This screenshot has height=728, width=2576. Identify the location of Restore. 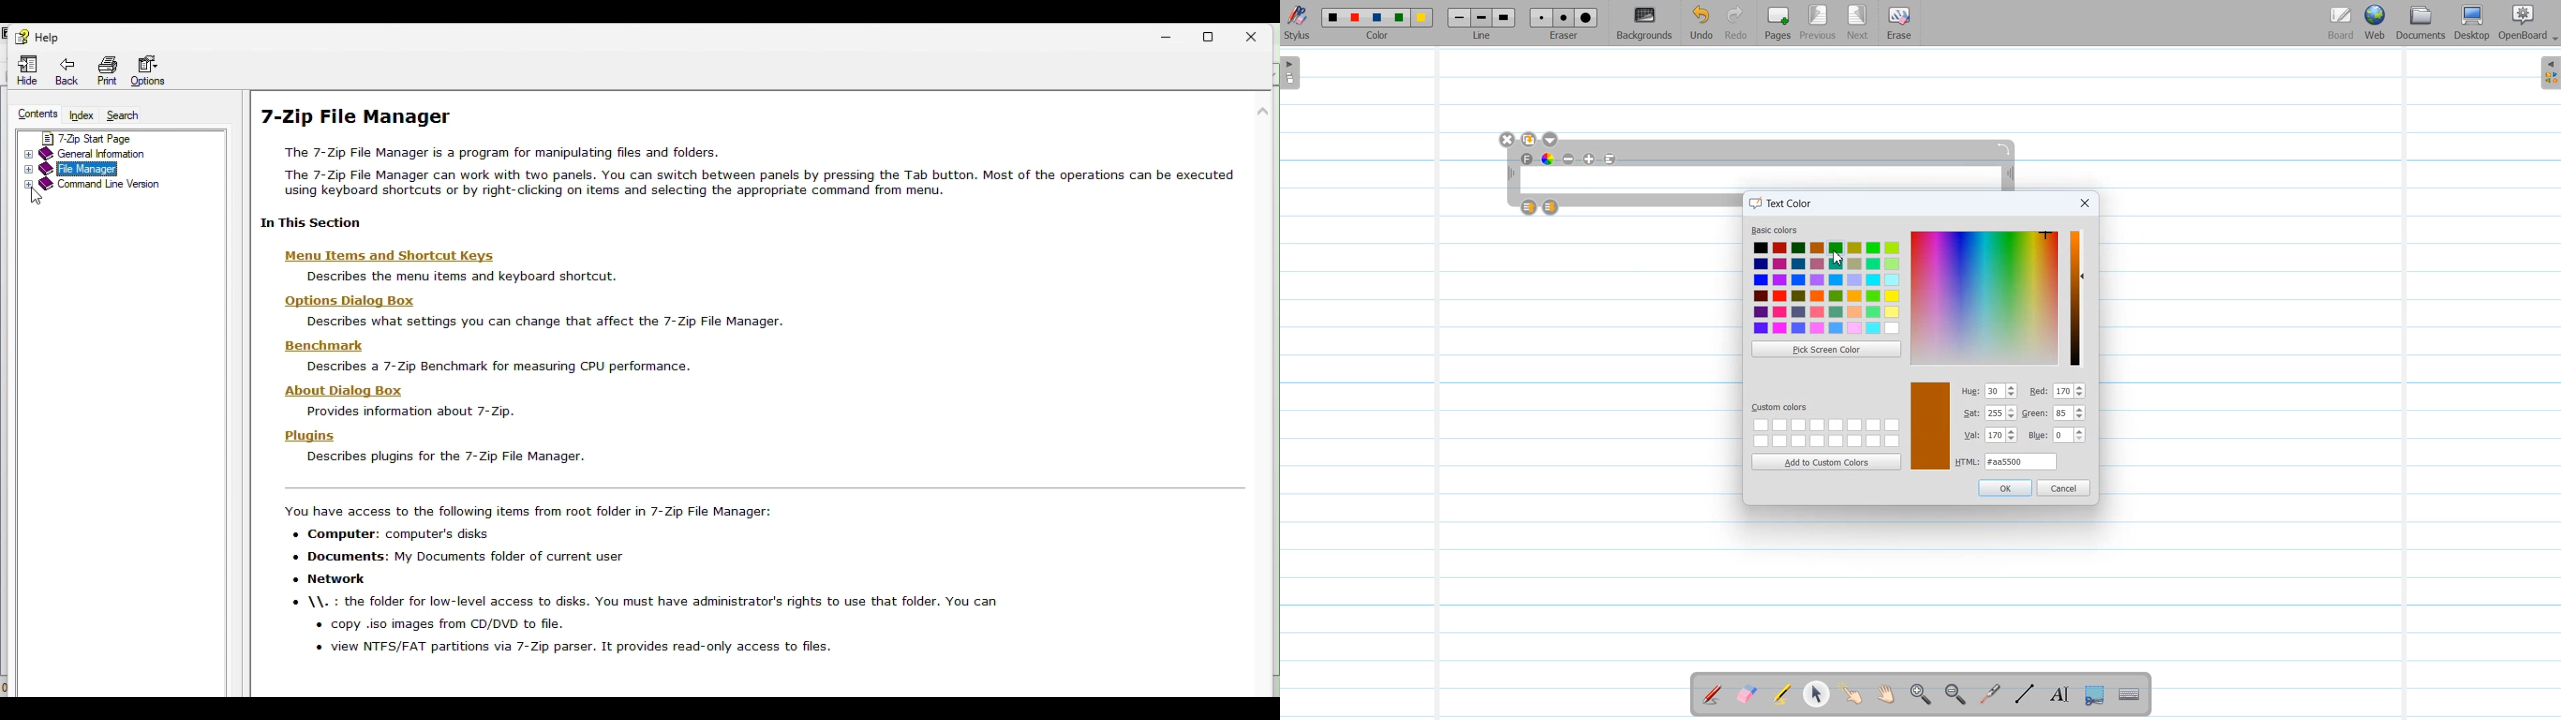
(1219, 31).